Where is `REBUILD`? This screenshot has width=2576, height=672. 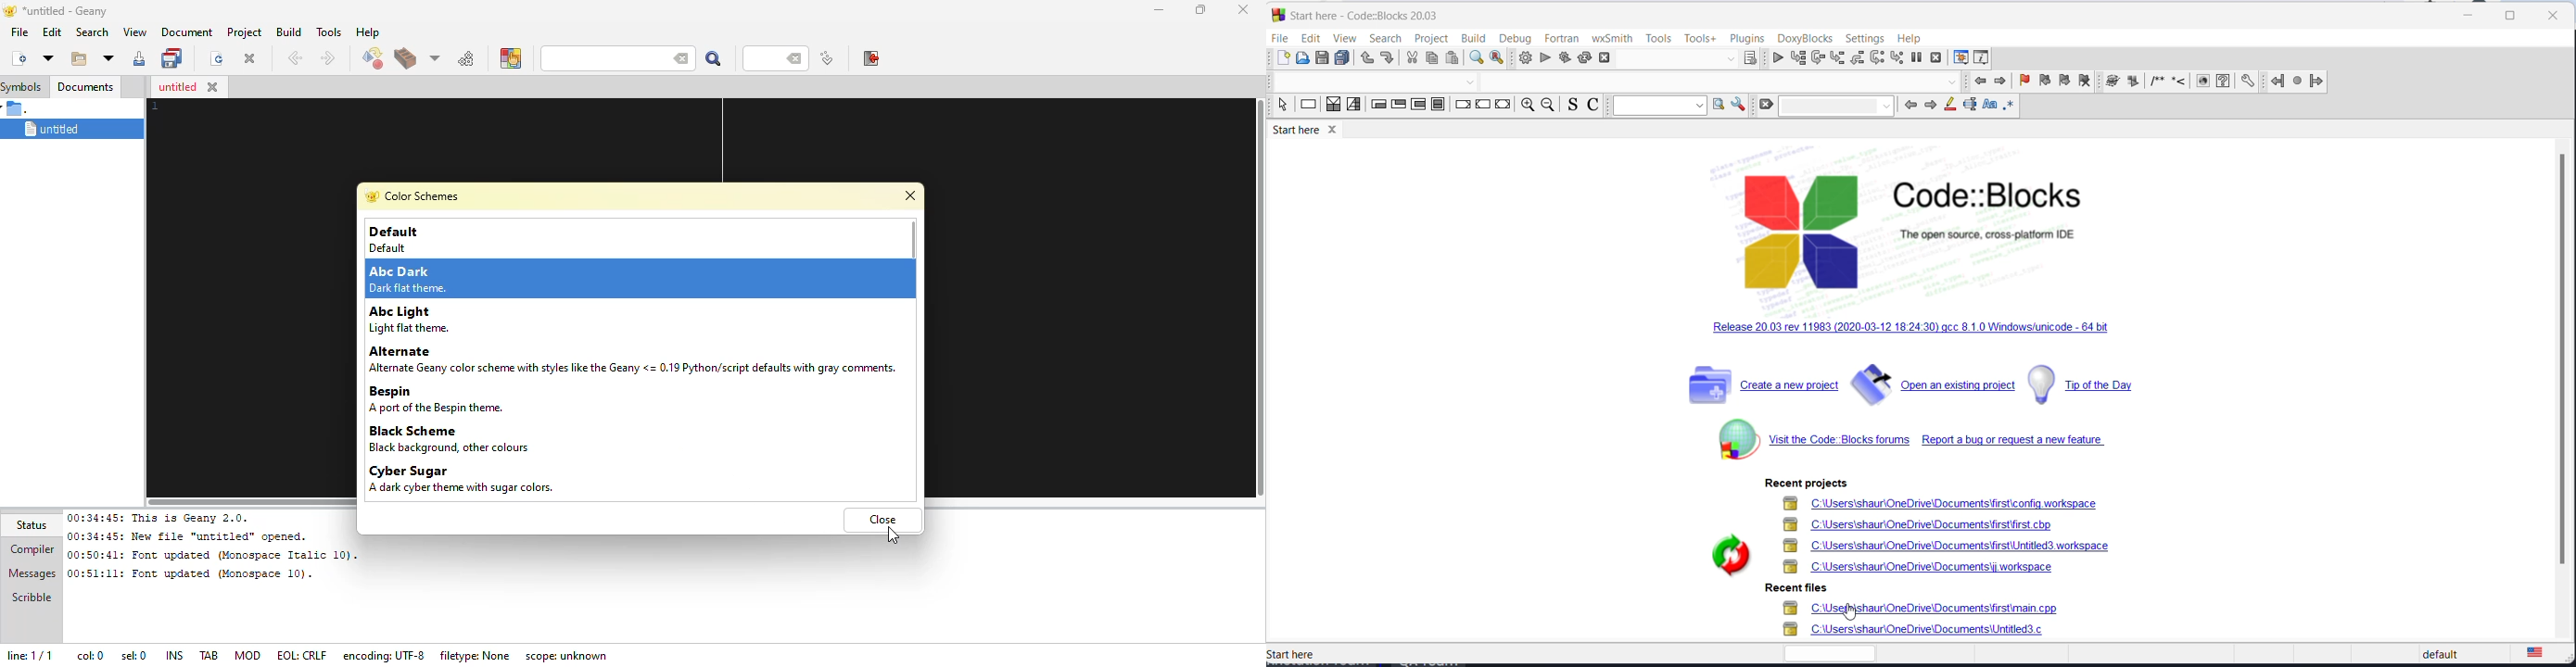 REBUILD is located at coordinates (1585, 58).